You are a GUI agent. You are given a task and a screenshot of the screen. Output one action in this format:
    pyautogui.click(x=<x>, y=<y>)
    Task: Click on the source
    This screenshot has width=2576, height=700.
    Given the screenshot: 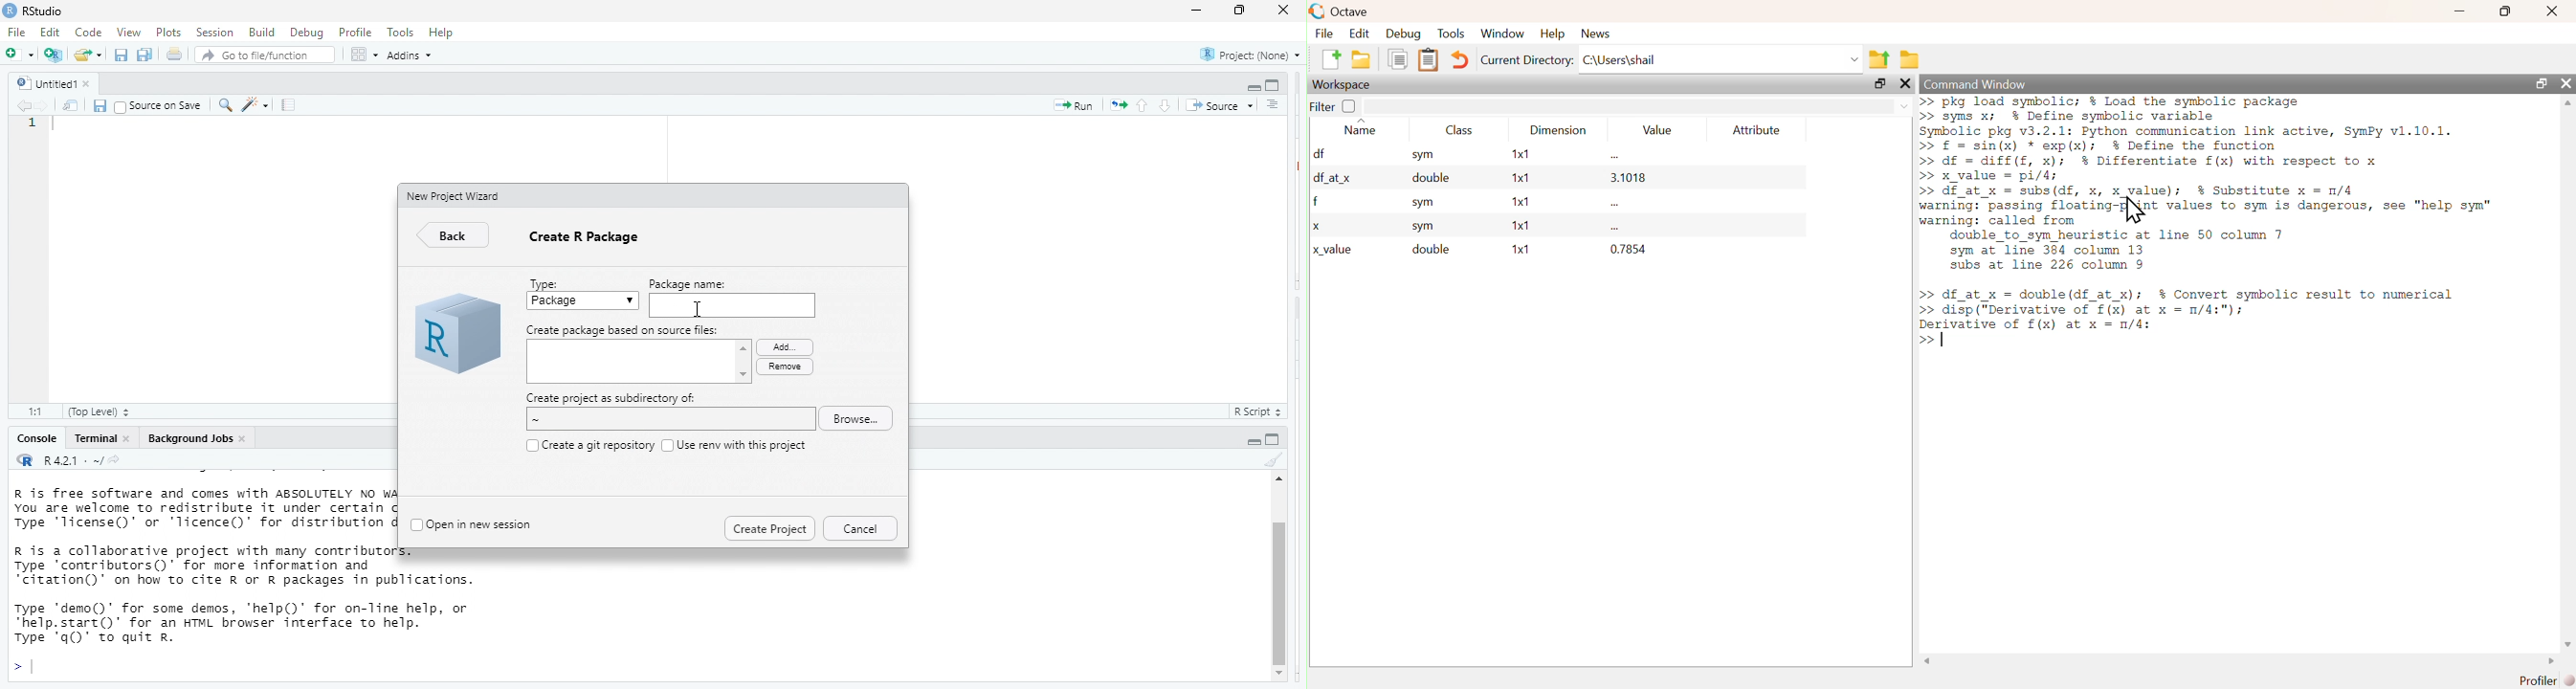 What is the action you would take?
    pyautogui.click(x=1219, y=103)
    